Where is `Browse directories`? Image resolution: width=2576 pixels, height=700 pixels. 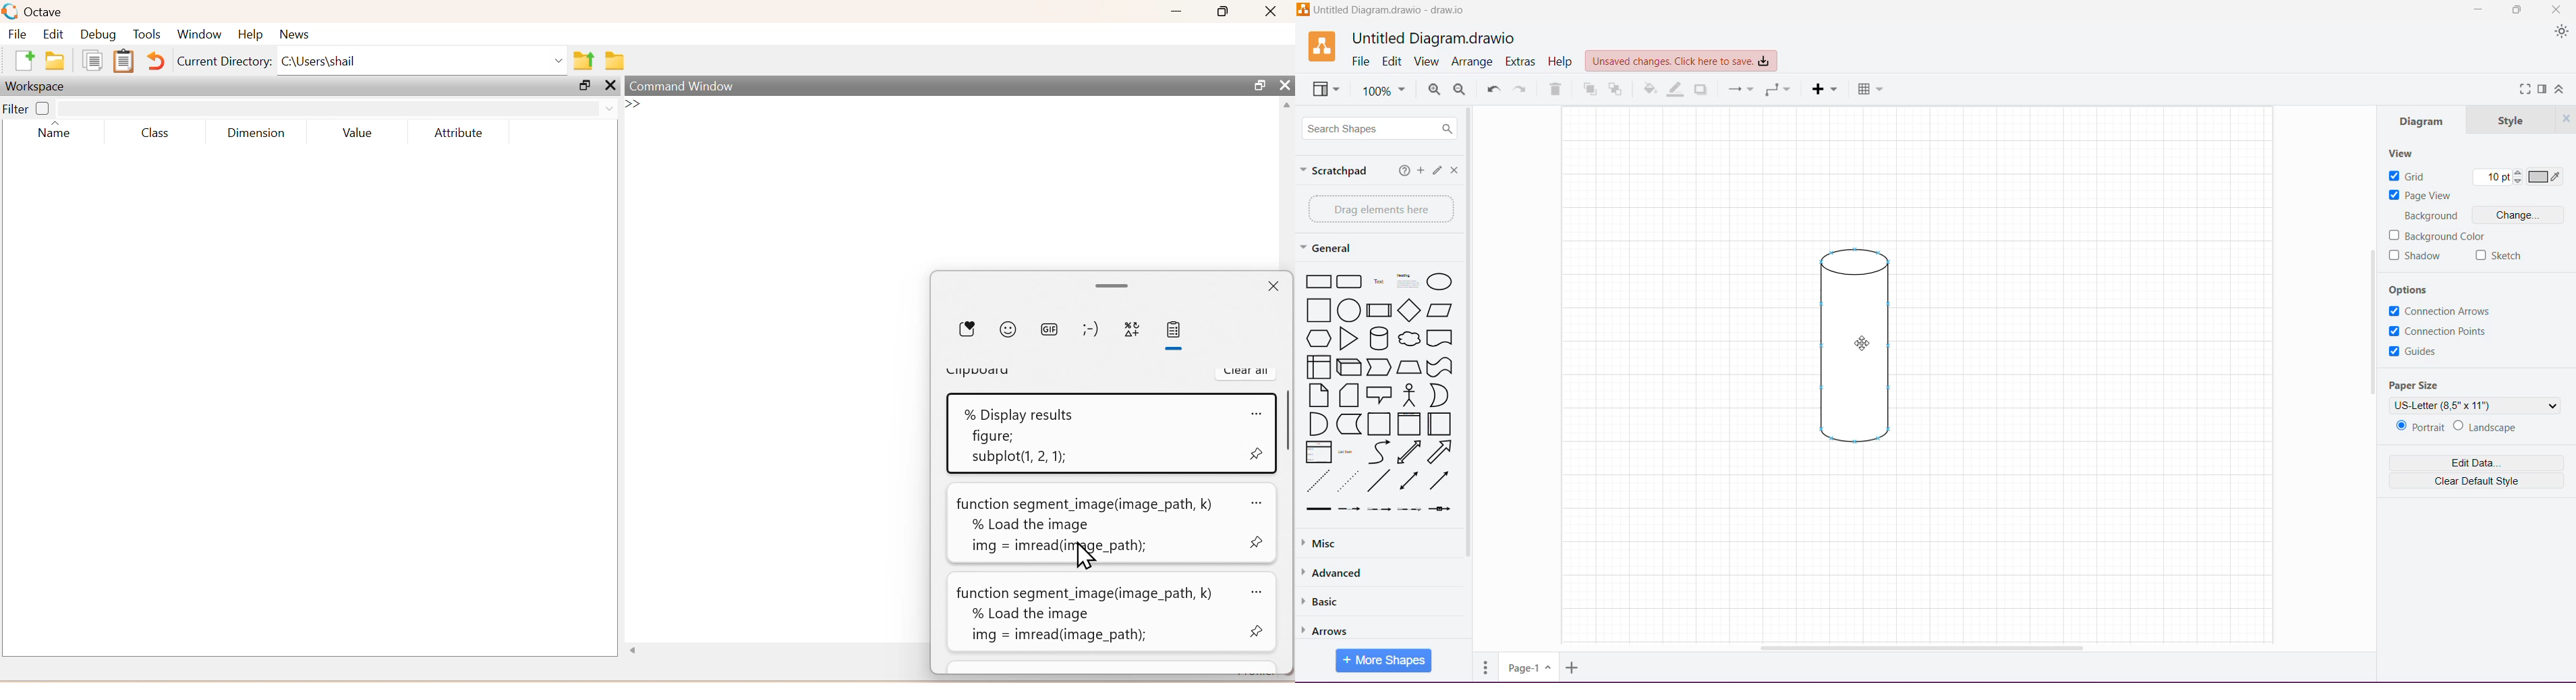 Browse directories is located at coordinates (614, 62).